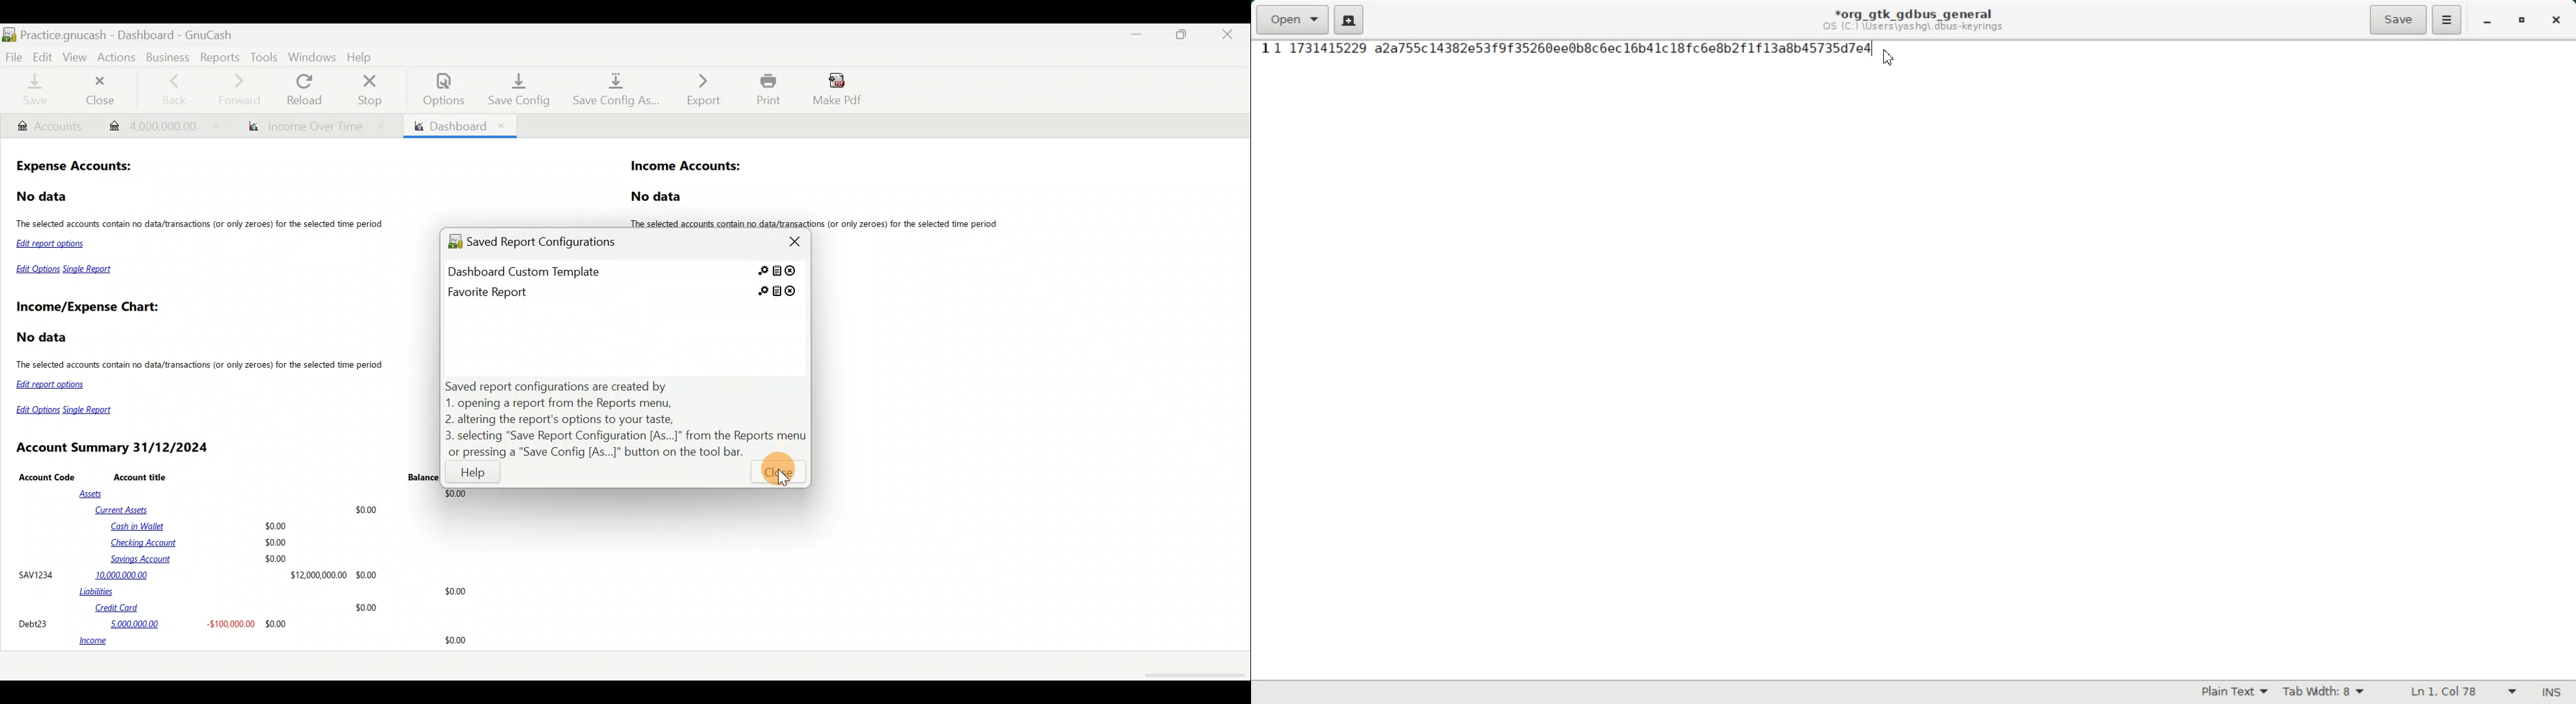  Describe the element at coordinates (237, 608) in the screenshot. I see `Credit Card $0.00` at that location.